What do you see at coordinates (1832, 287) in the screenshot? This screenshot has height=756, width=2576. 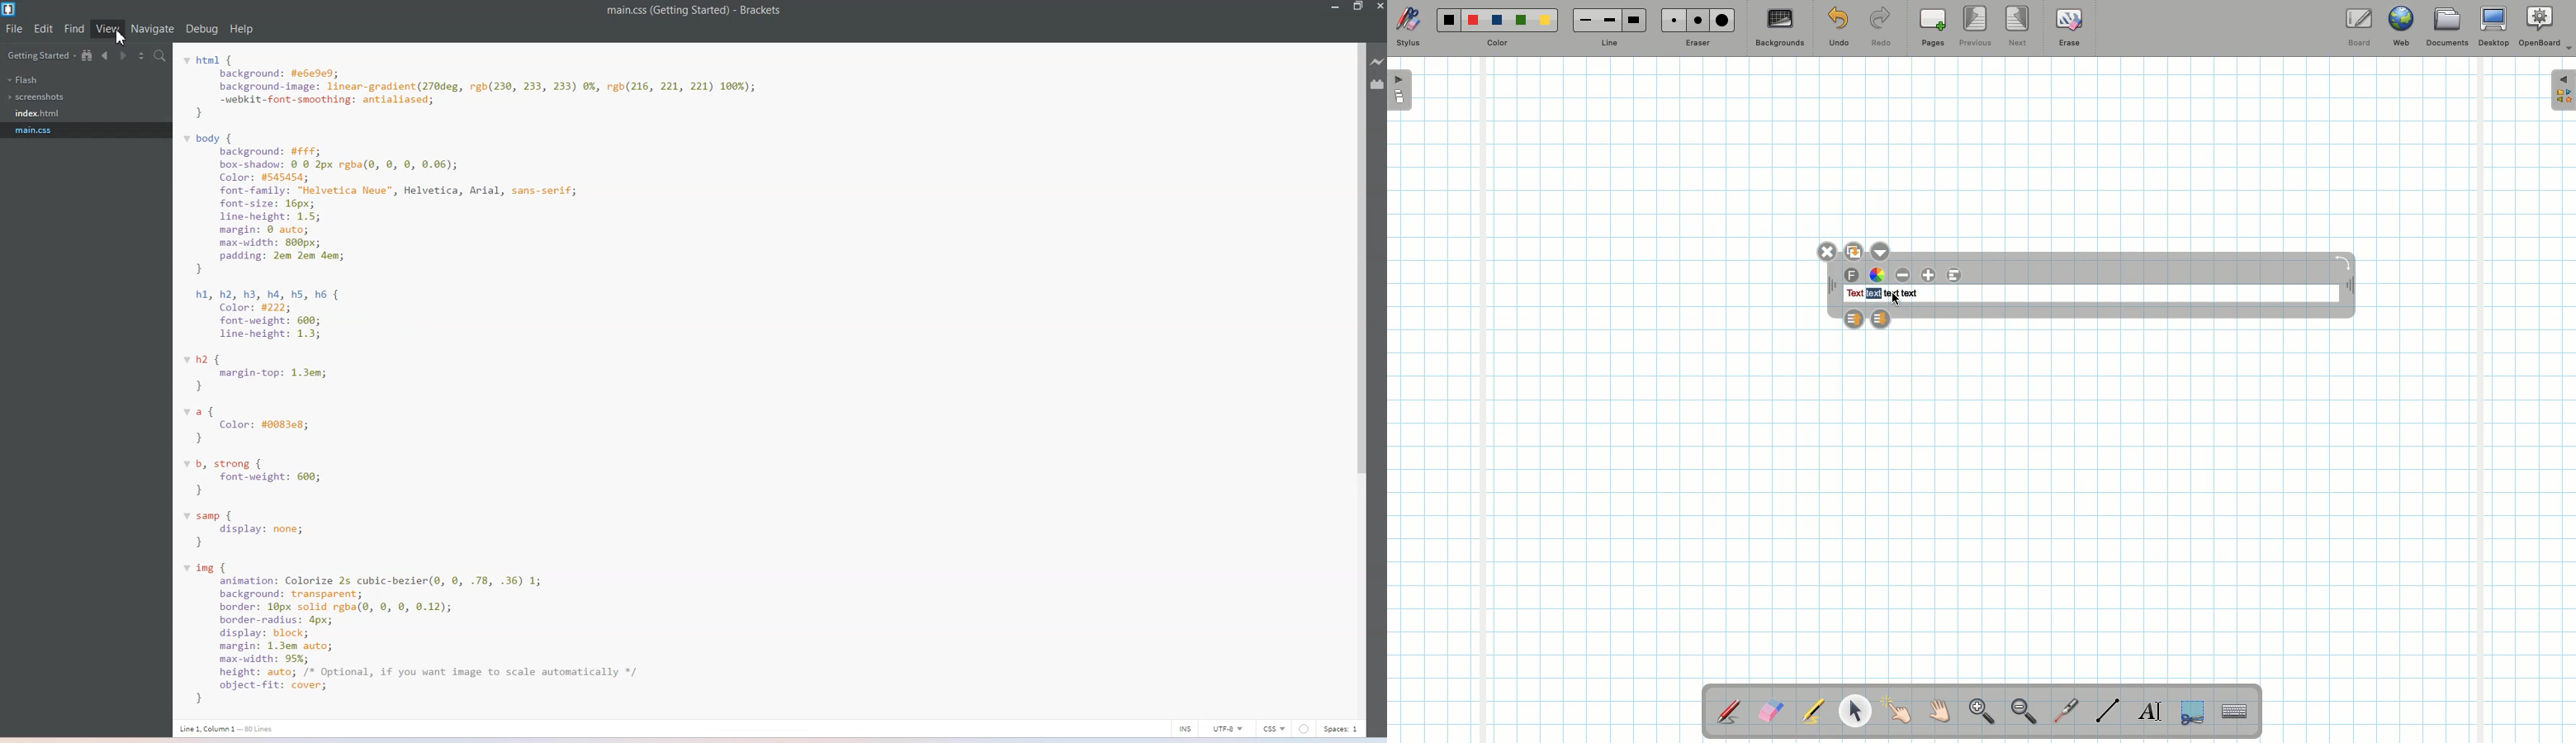 I see `Move` at bounding box center [1832, 287].